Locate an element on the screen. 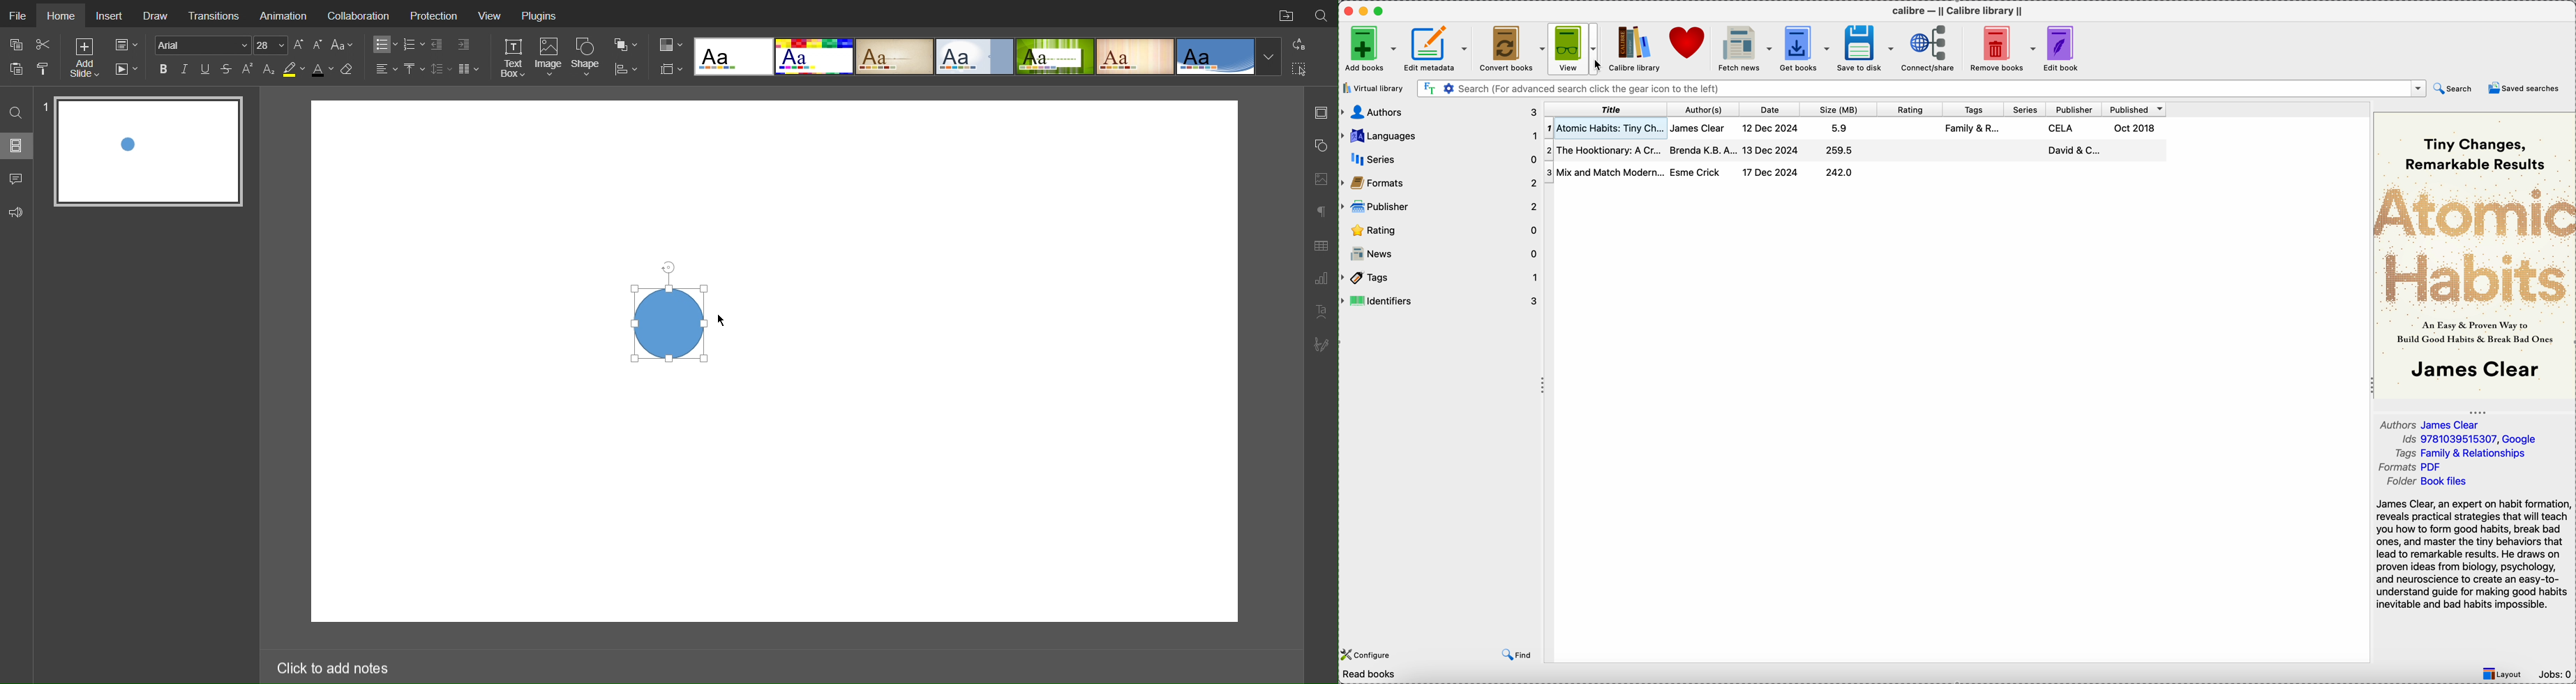  Vertical Alignment is located at coordinates (414, 69).